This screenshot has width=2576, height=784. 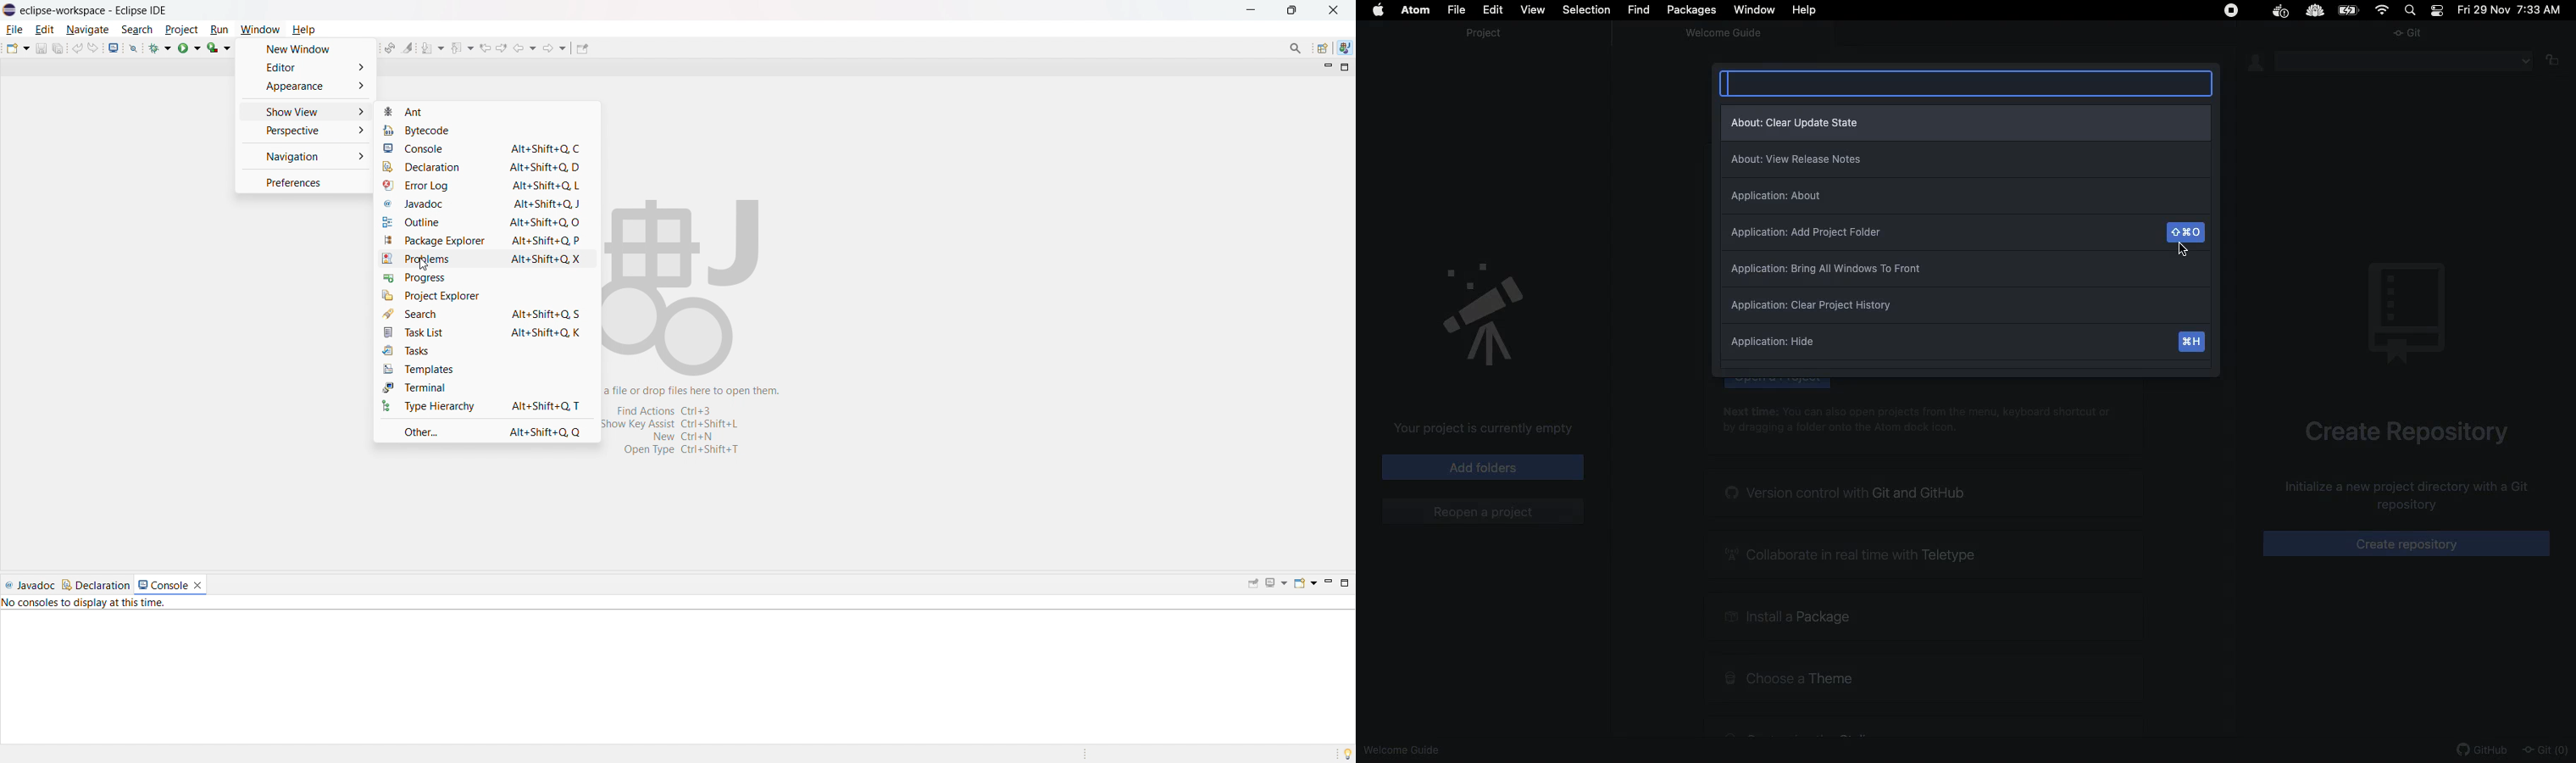 I want to click on Toggle Command Palett, so click(x=1968, y=82).